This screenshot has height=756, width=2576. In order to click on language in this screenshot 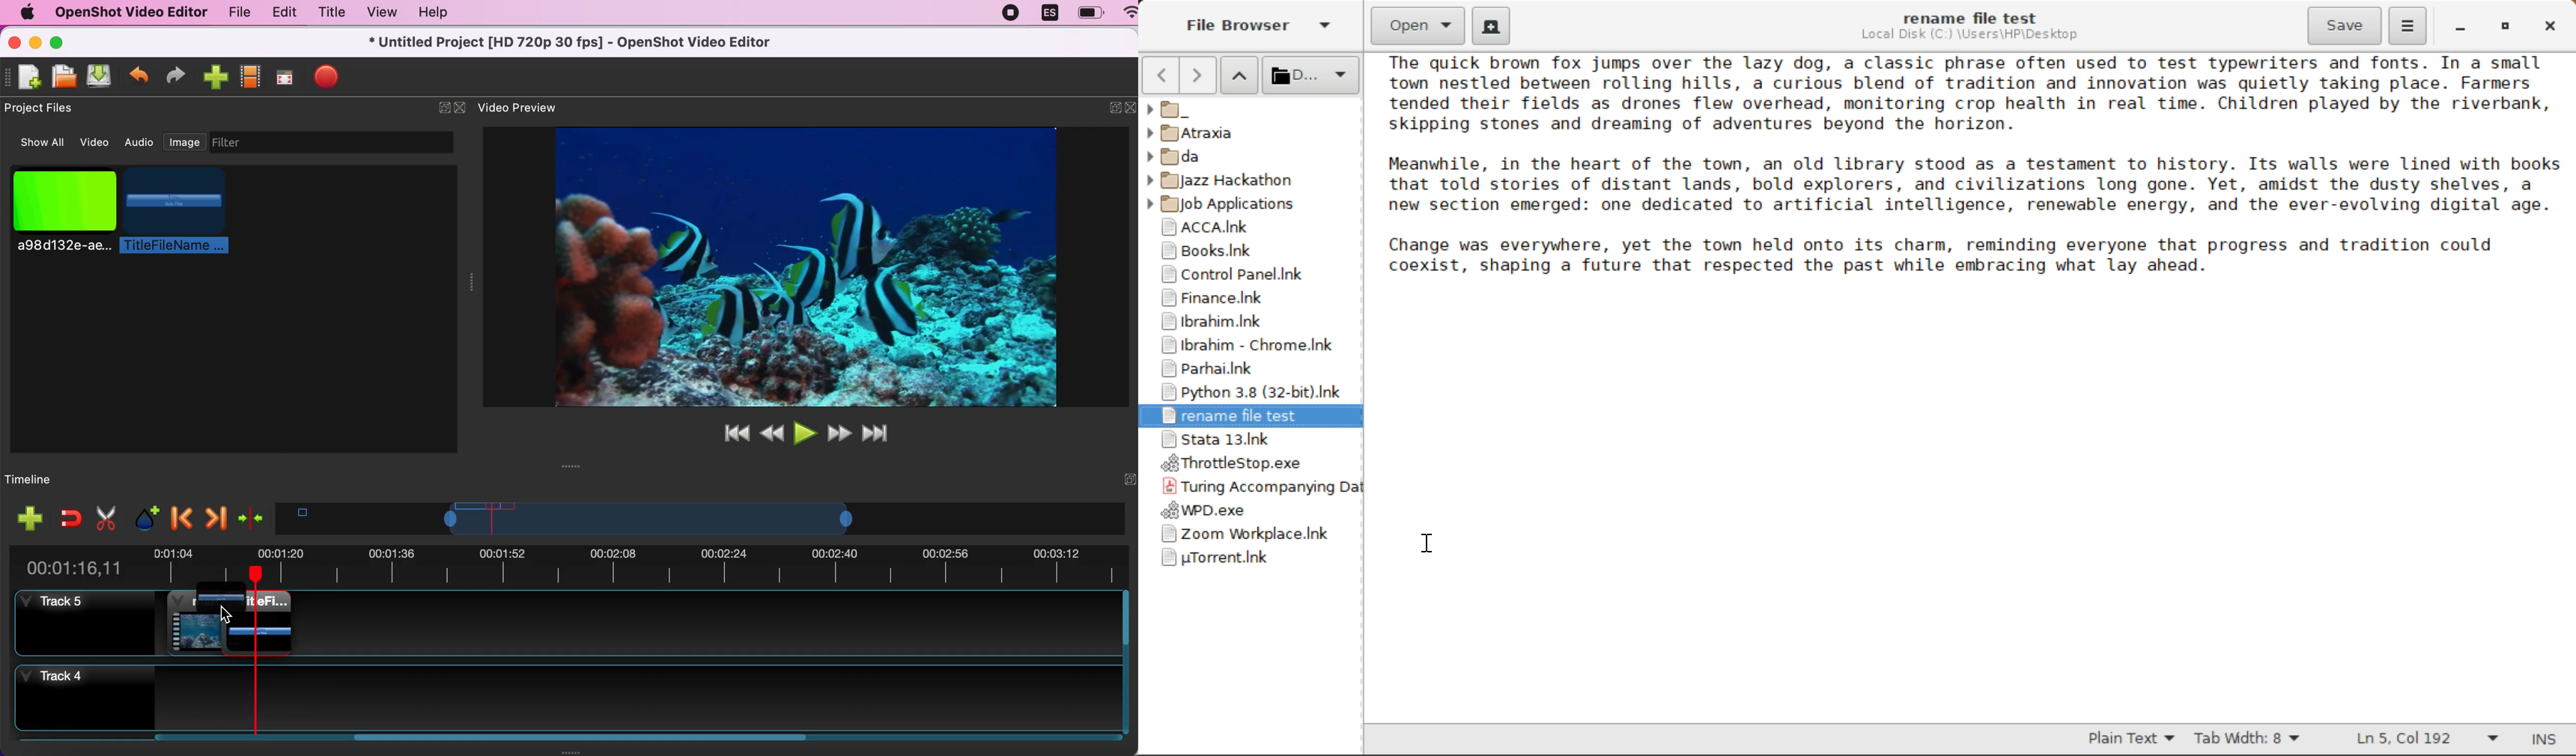, I will do `click(1050, 14)`.